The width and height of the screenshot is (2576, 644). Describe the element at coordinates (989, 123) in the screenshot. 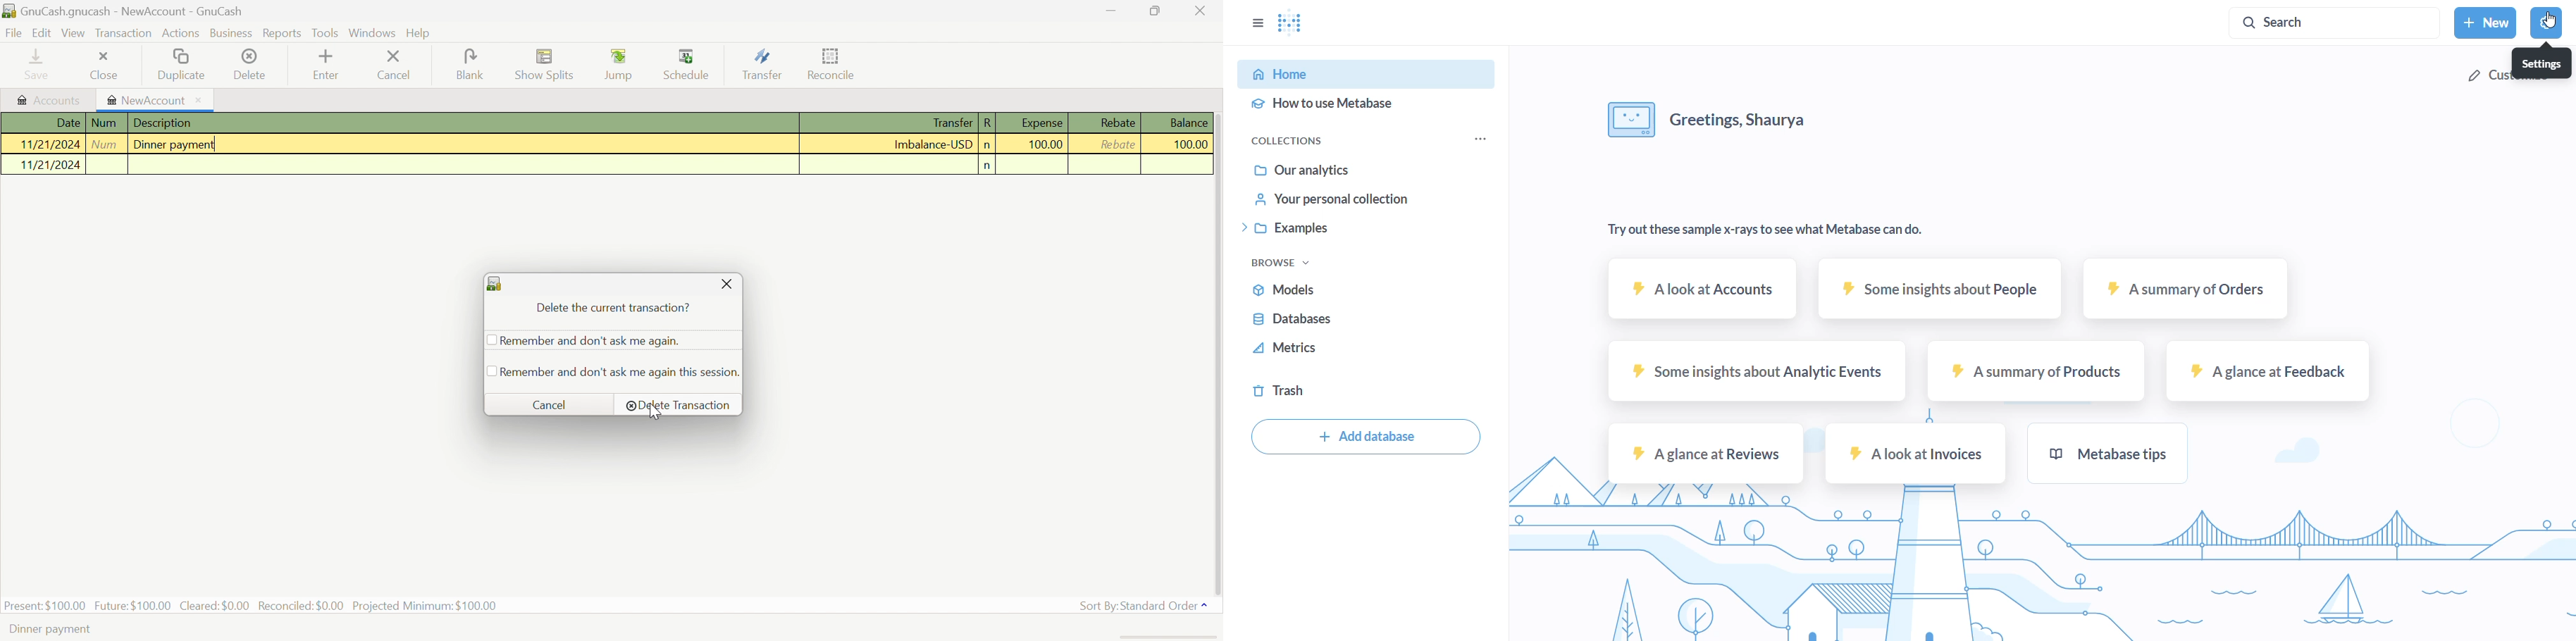

I see `R` at that location.